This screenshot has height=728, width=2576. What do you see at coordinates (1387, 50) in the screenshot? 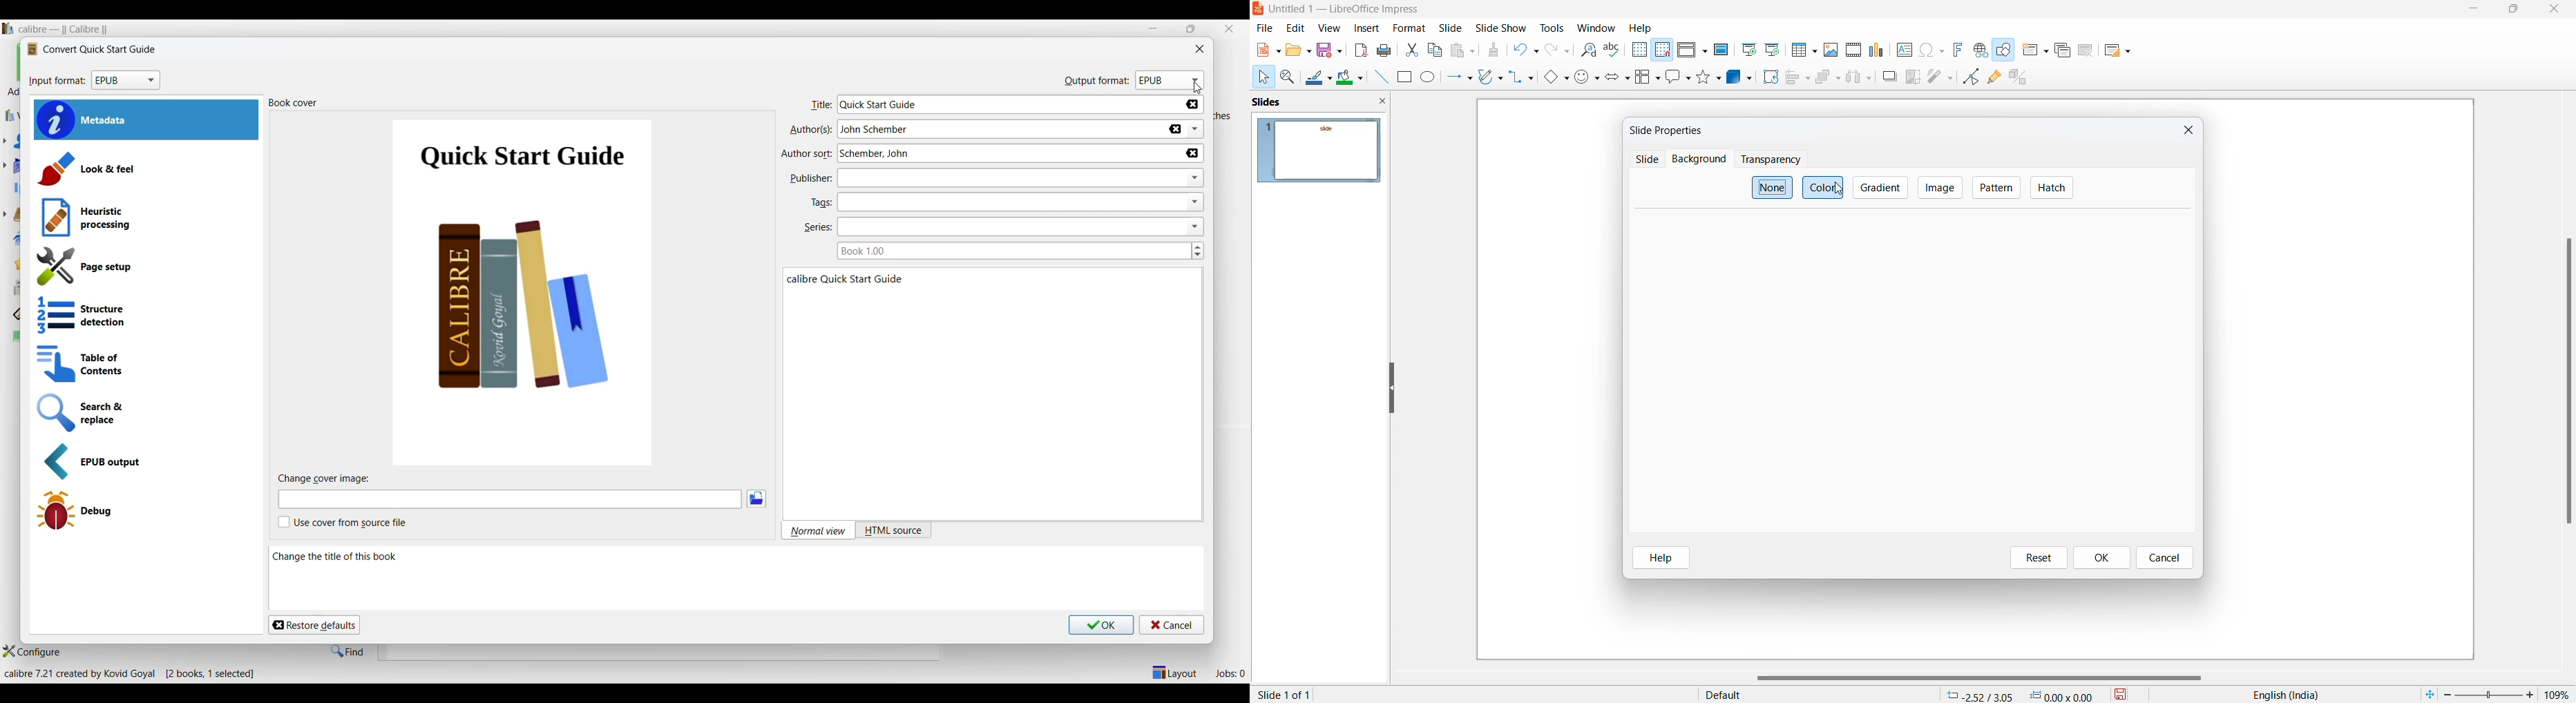
I see `print` at bounding box center [1387, 50].